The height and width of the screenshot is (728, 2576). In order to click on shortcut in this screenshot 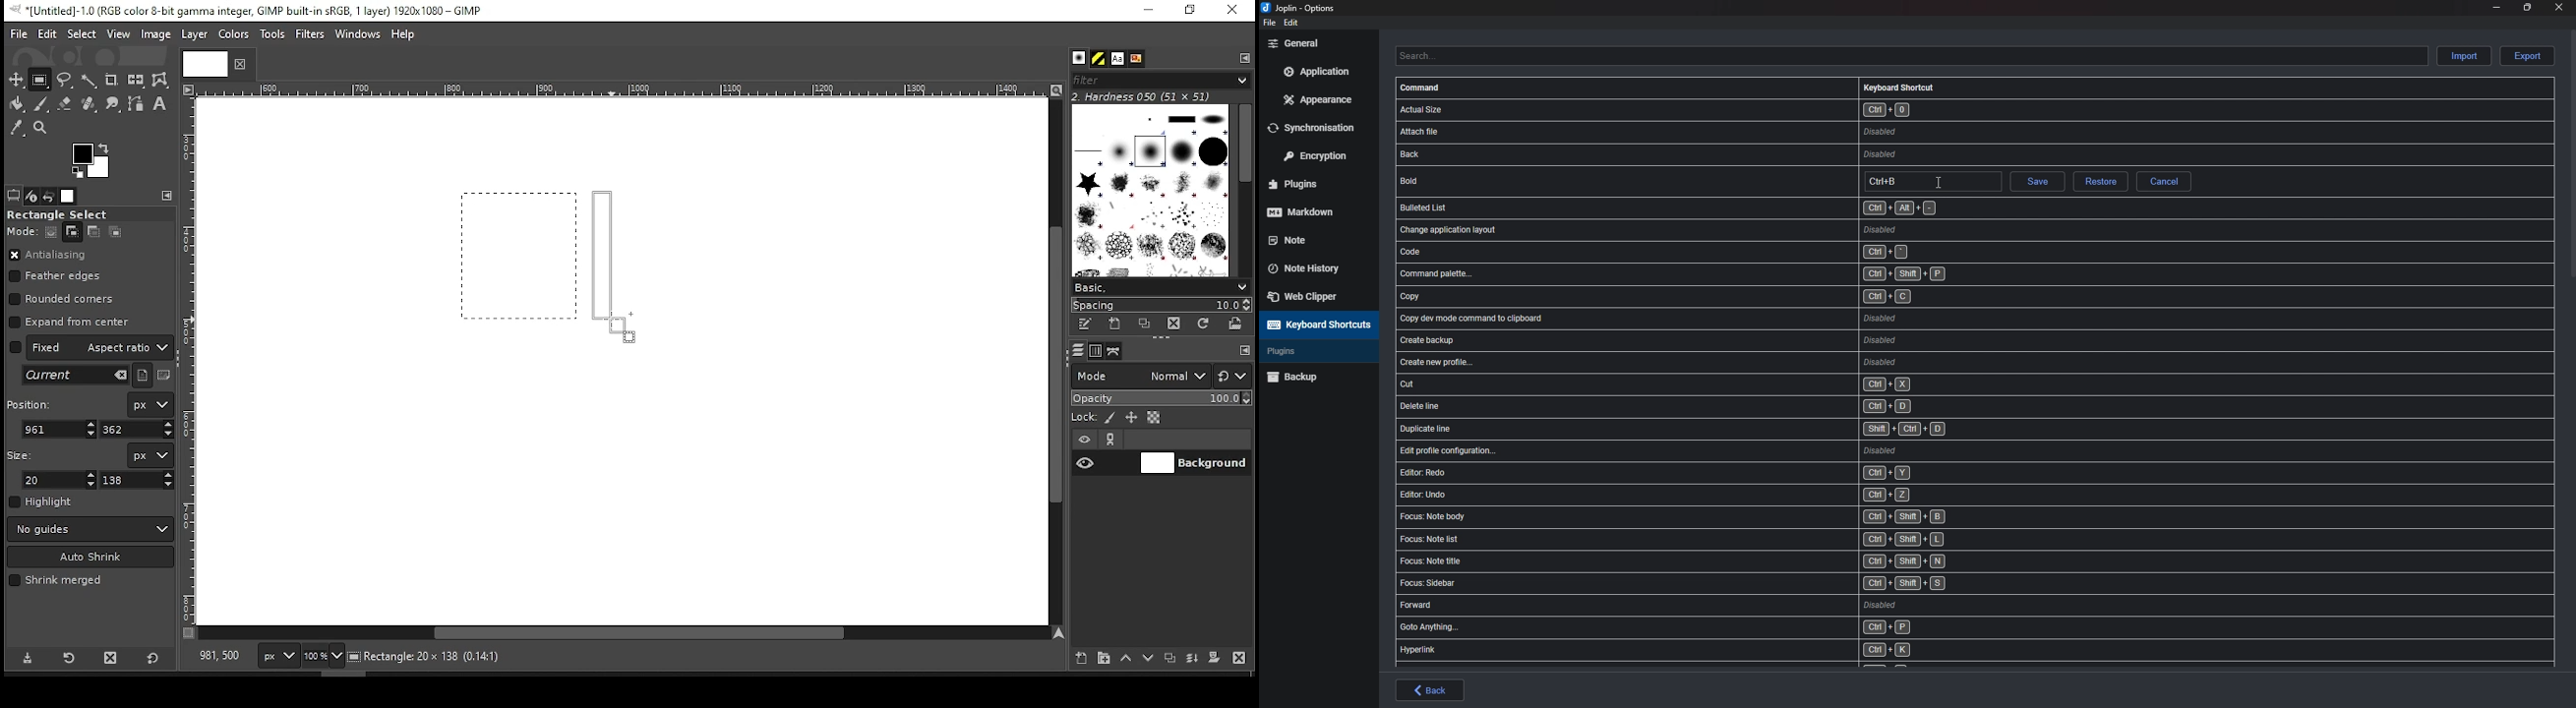, I will do `click(1712, 606)`.